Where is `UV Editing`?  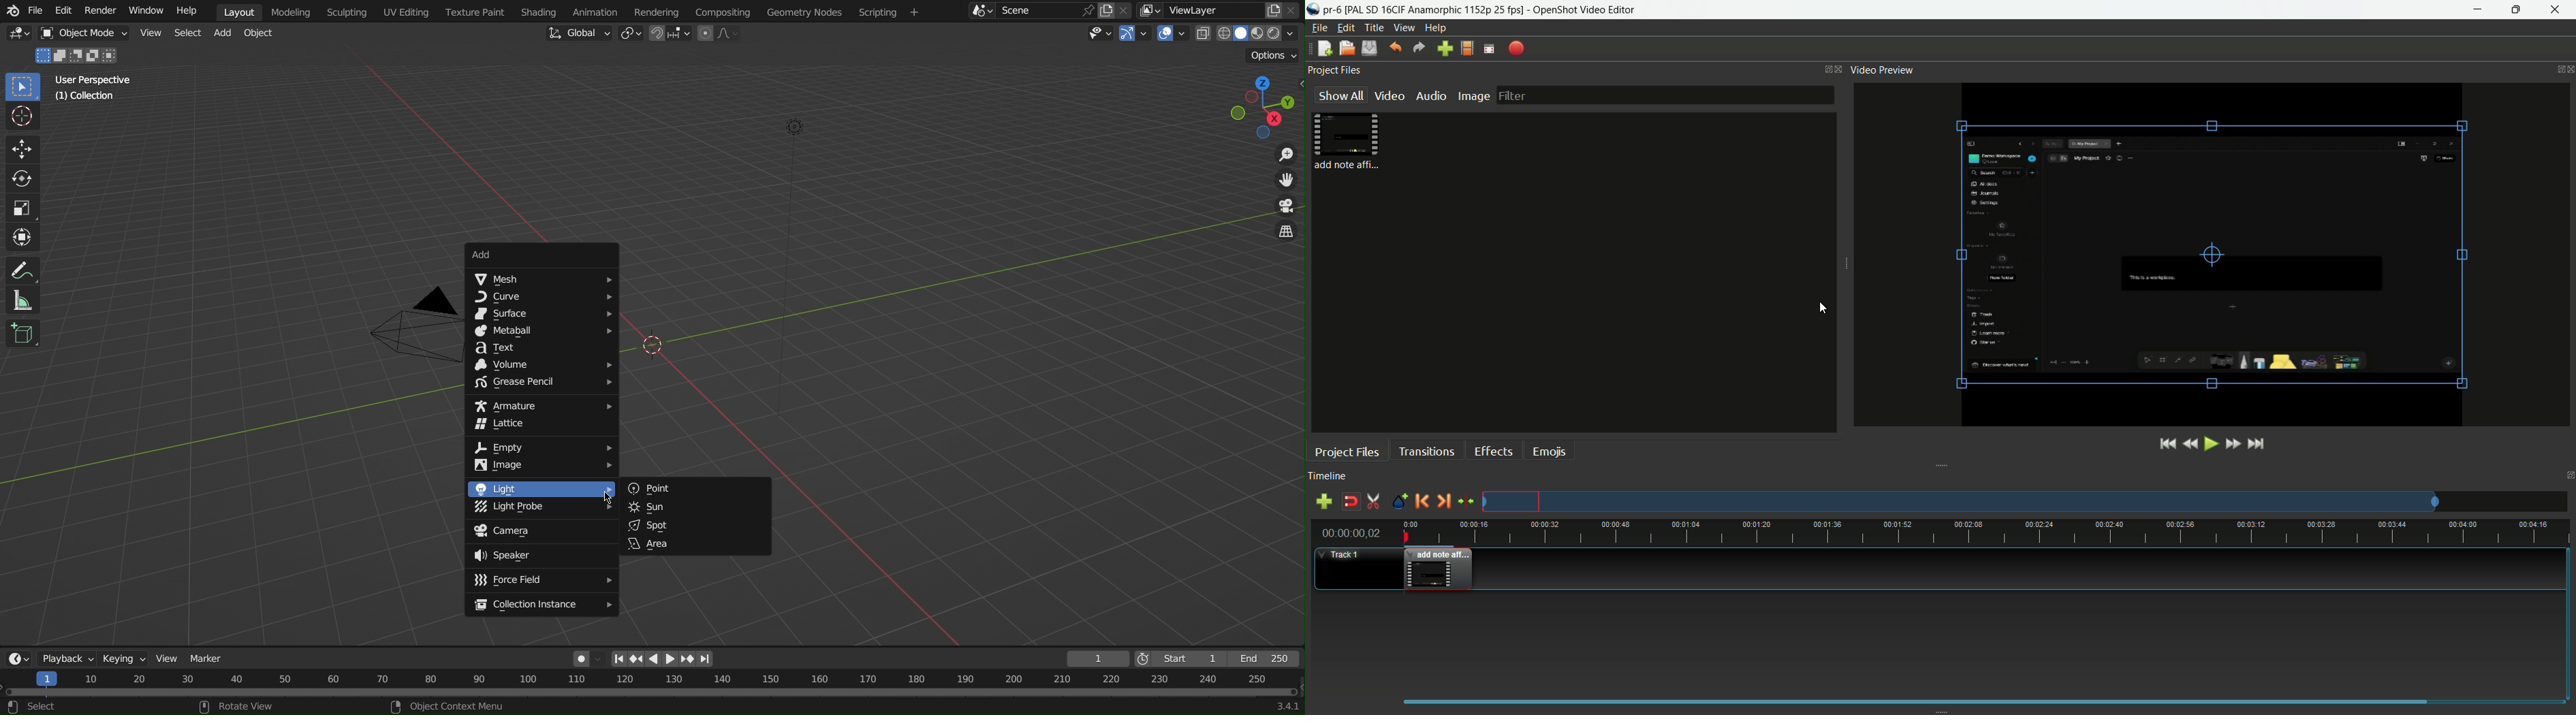 UV Editing is located at coordinates (407, 12).